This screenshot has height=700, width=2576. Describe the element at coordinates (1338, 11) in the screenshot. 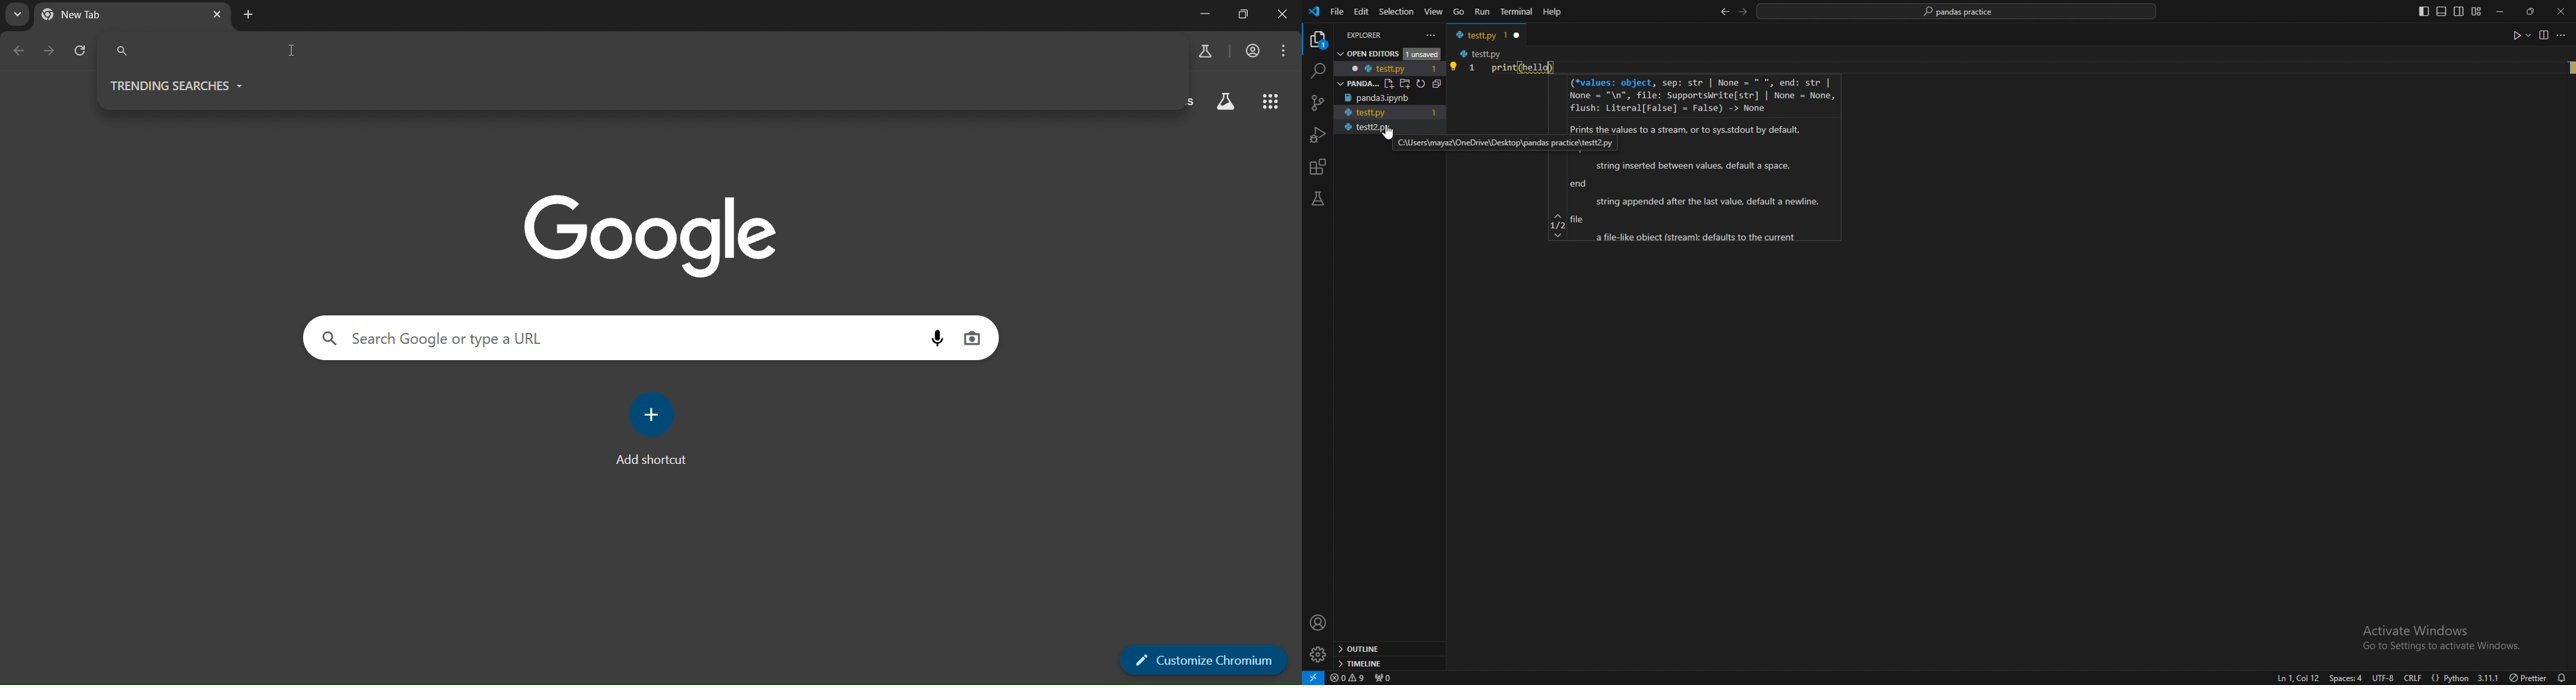

I see `file` at that location.